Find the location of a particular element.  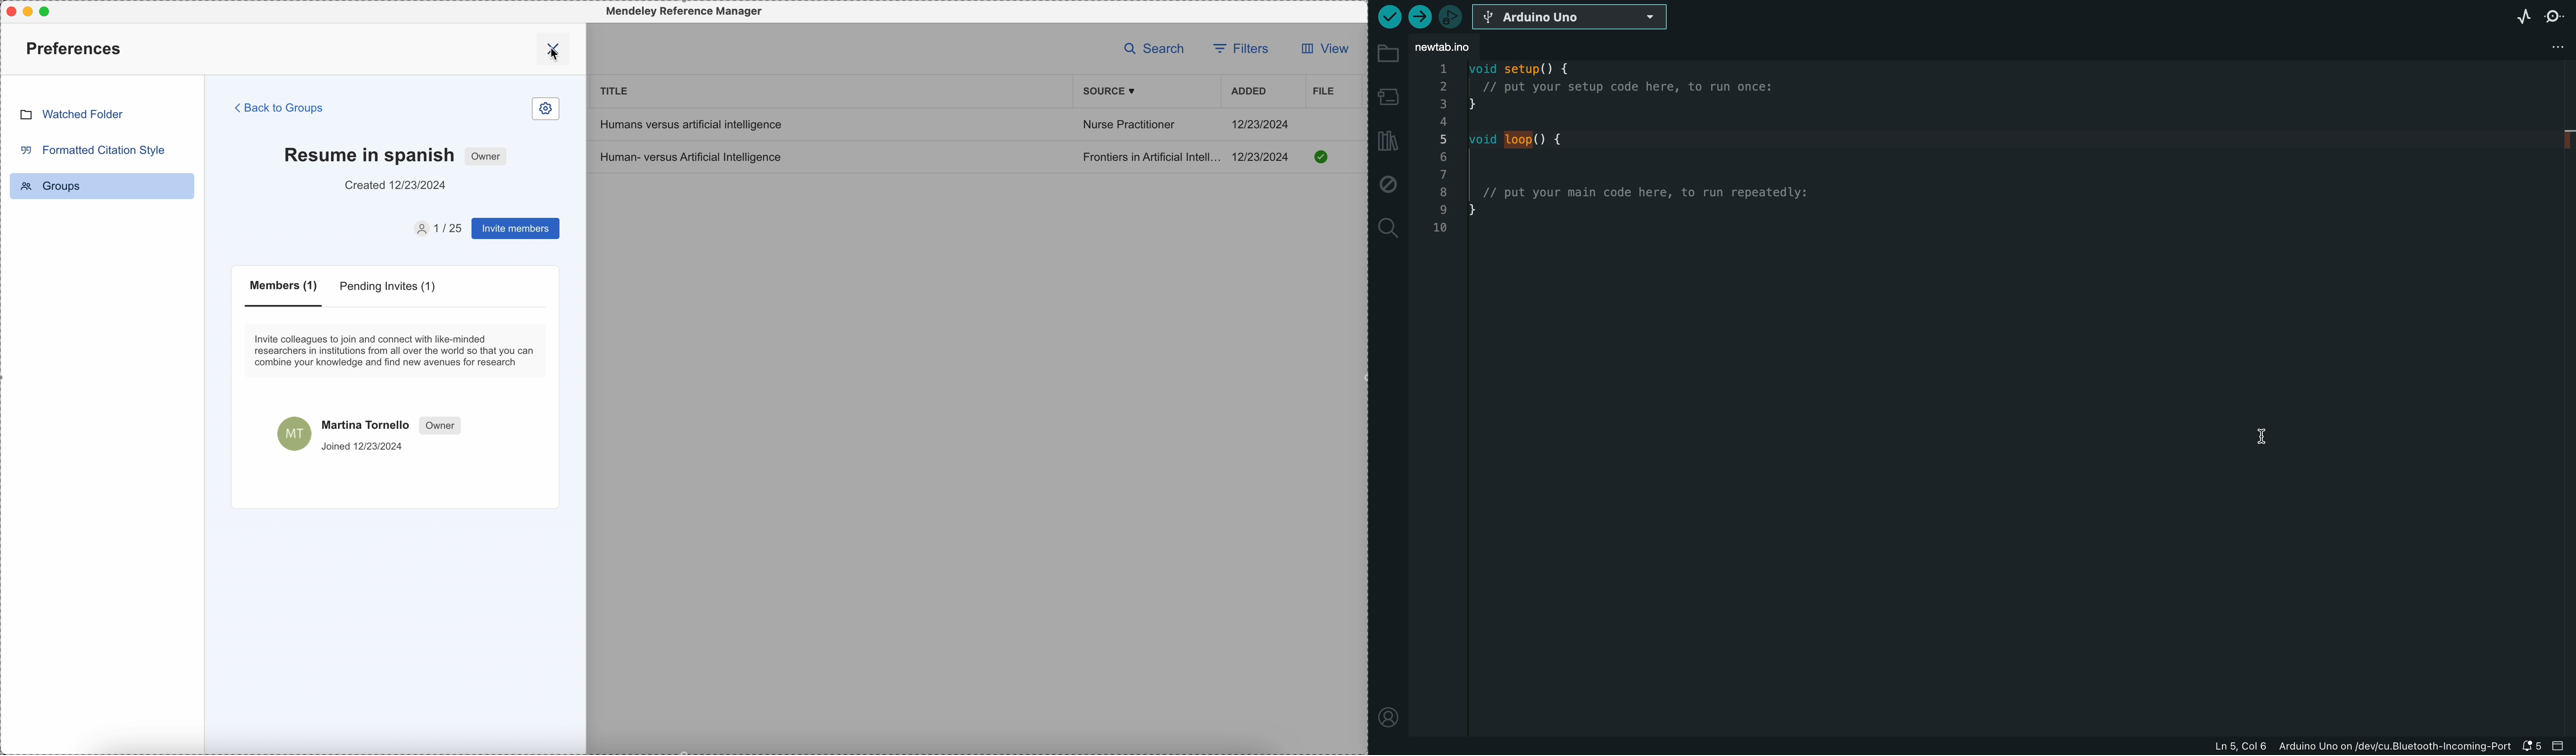

source is located at coordinates (1111, 91).